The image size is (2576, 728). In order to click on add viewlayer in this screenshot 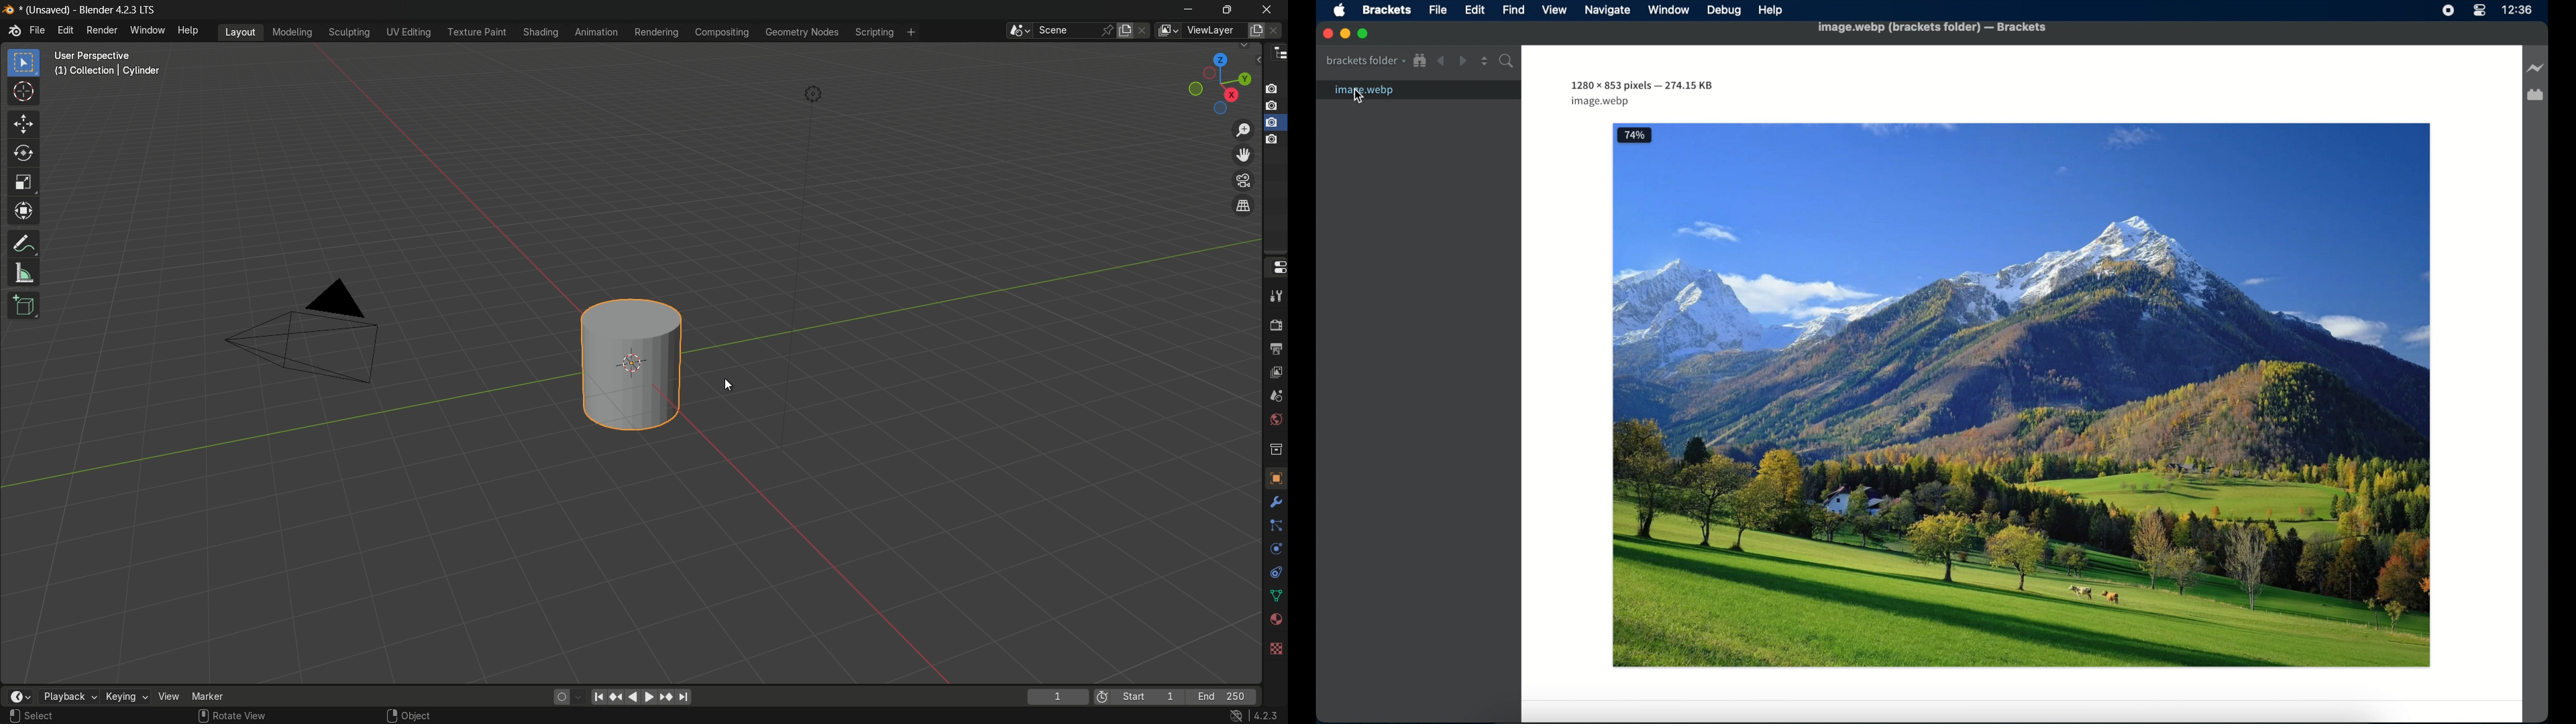, I will do `click(1256, 31)`.